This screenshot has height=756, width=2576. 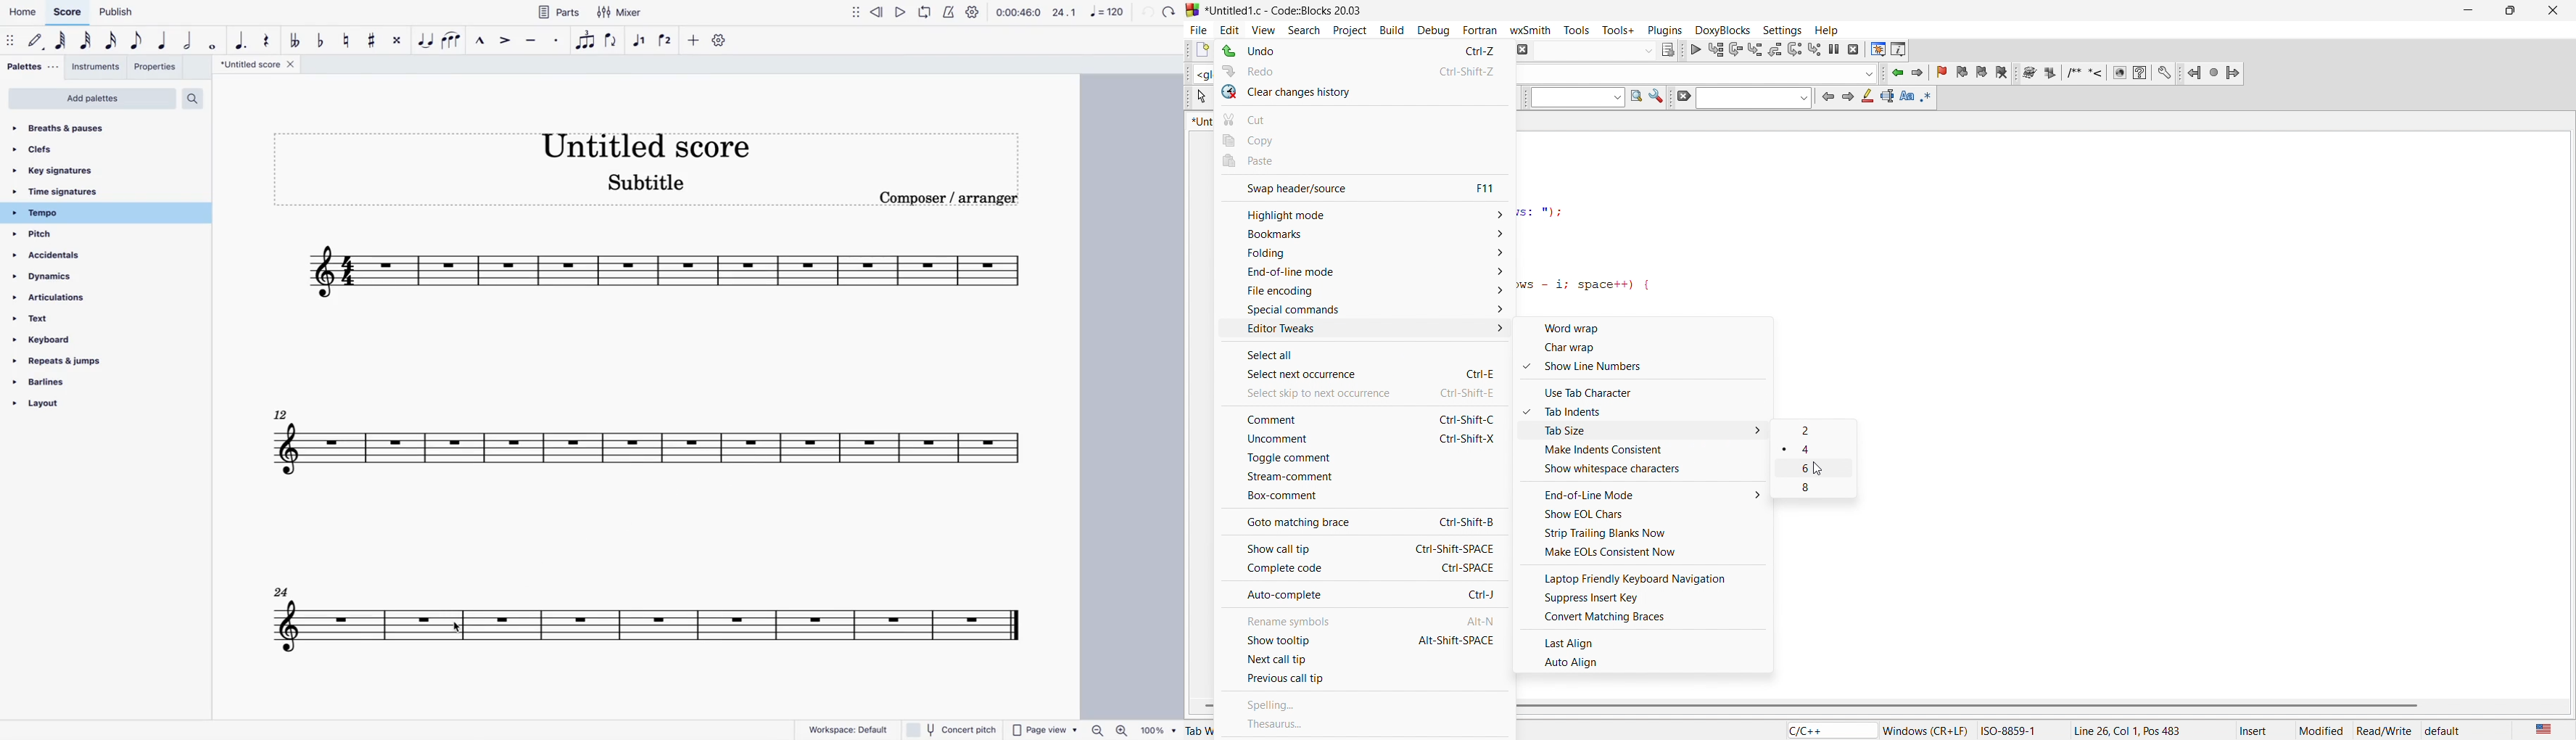 I want to click on laptop friendly keyboard nav, so click(x=1650, y=577).